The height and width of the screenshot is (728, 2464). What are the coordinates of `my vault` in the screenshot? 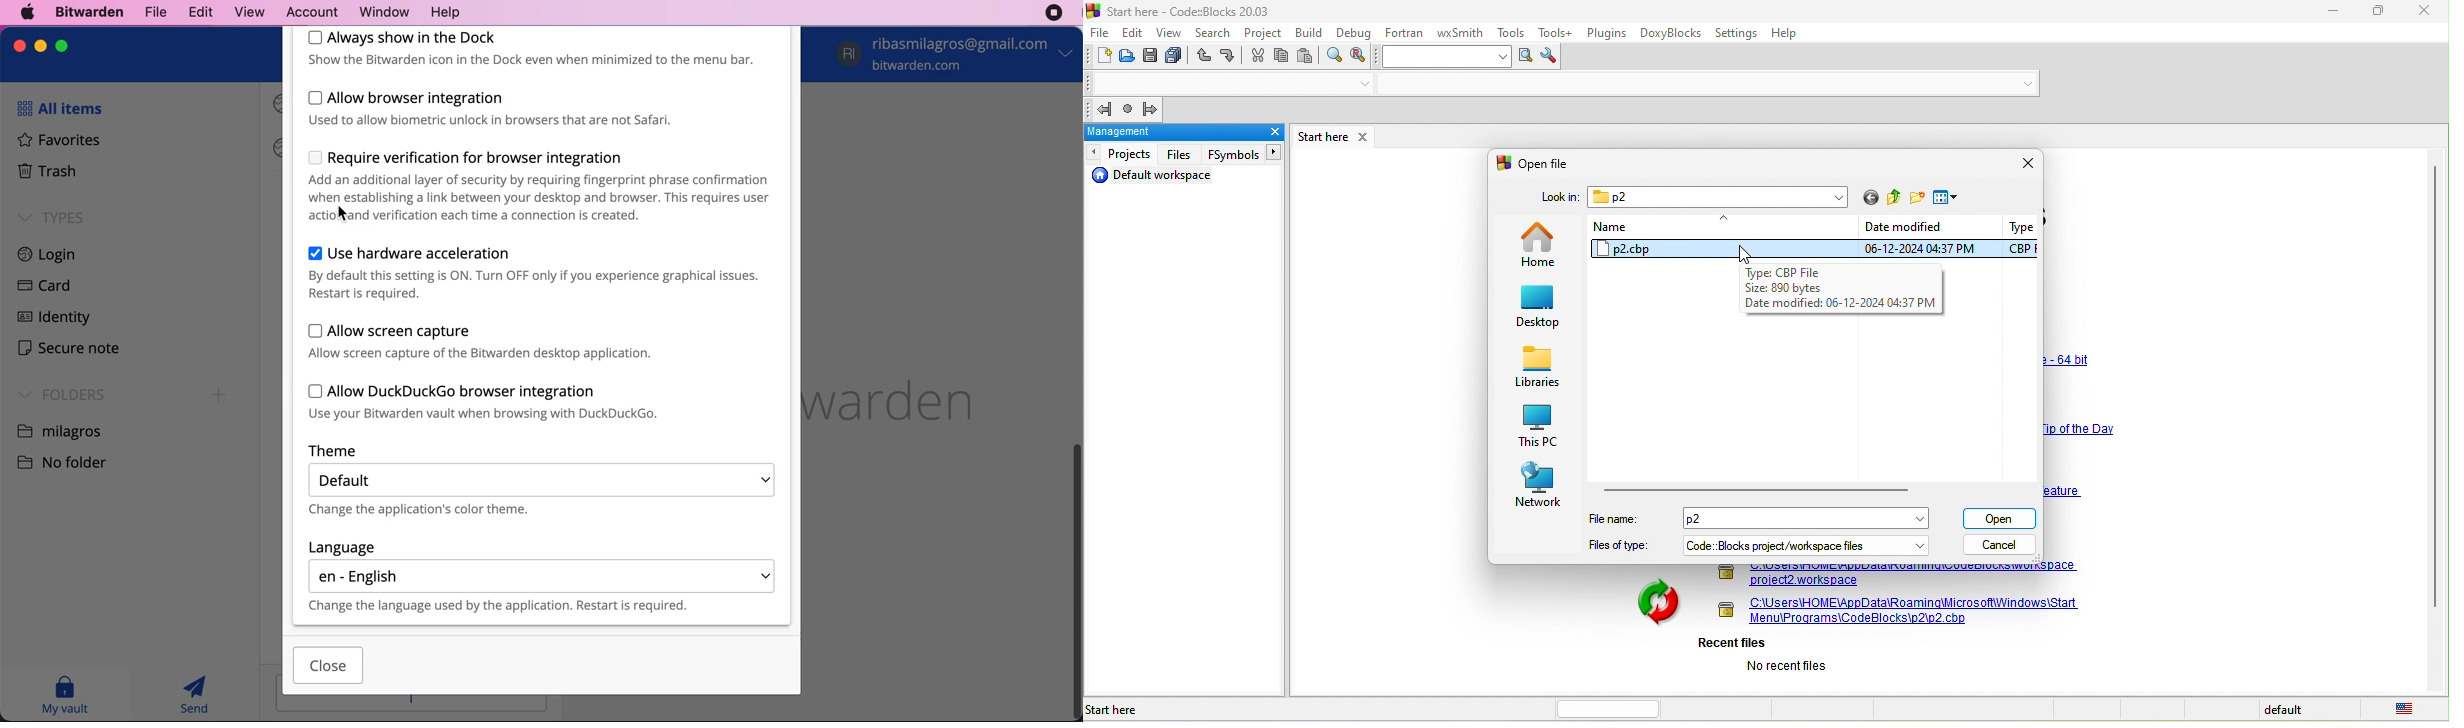 It's located at (65, 694).